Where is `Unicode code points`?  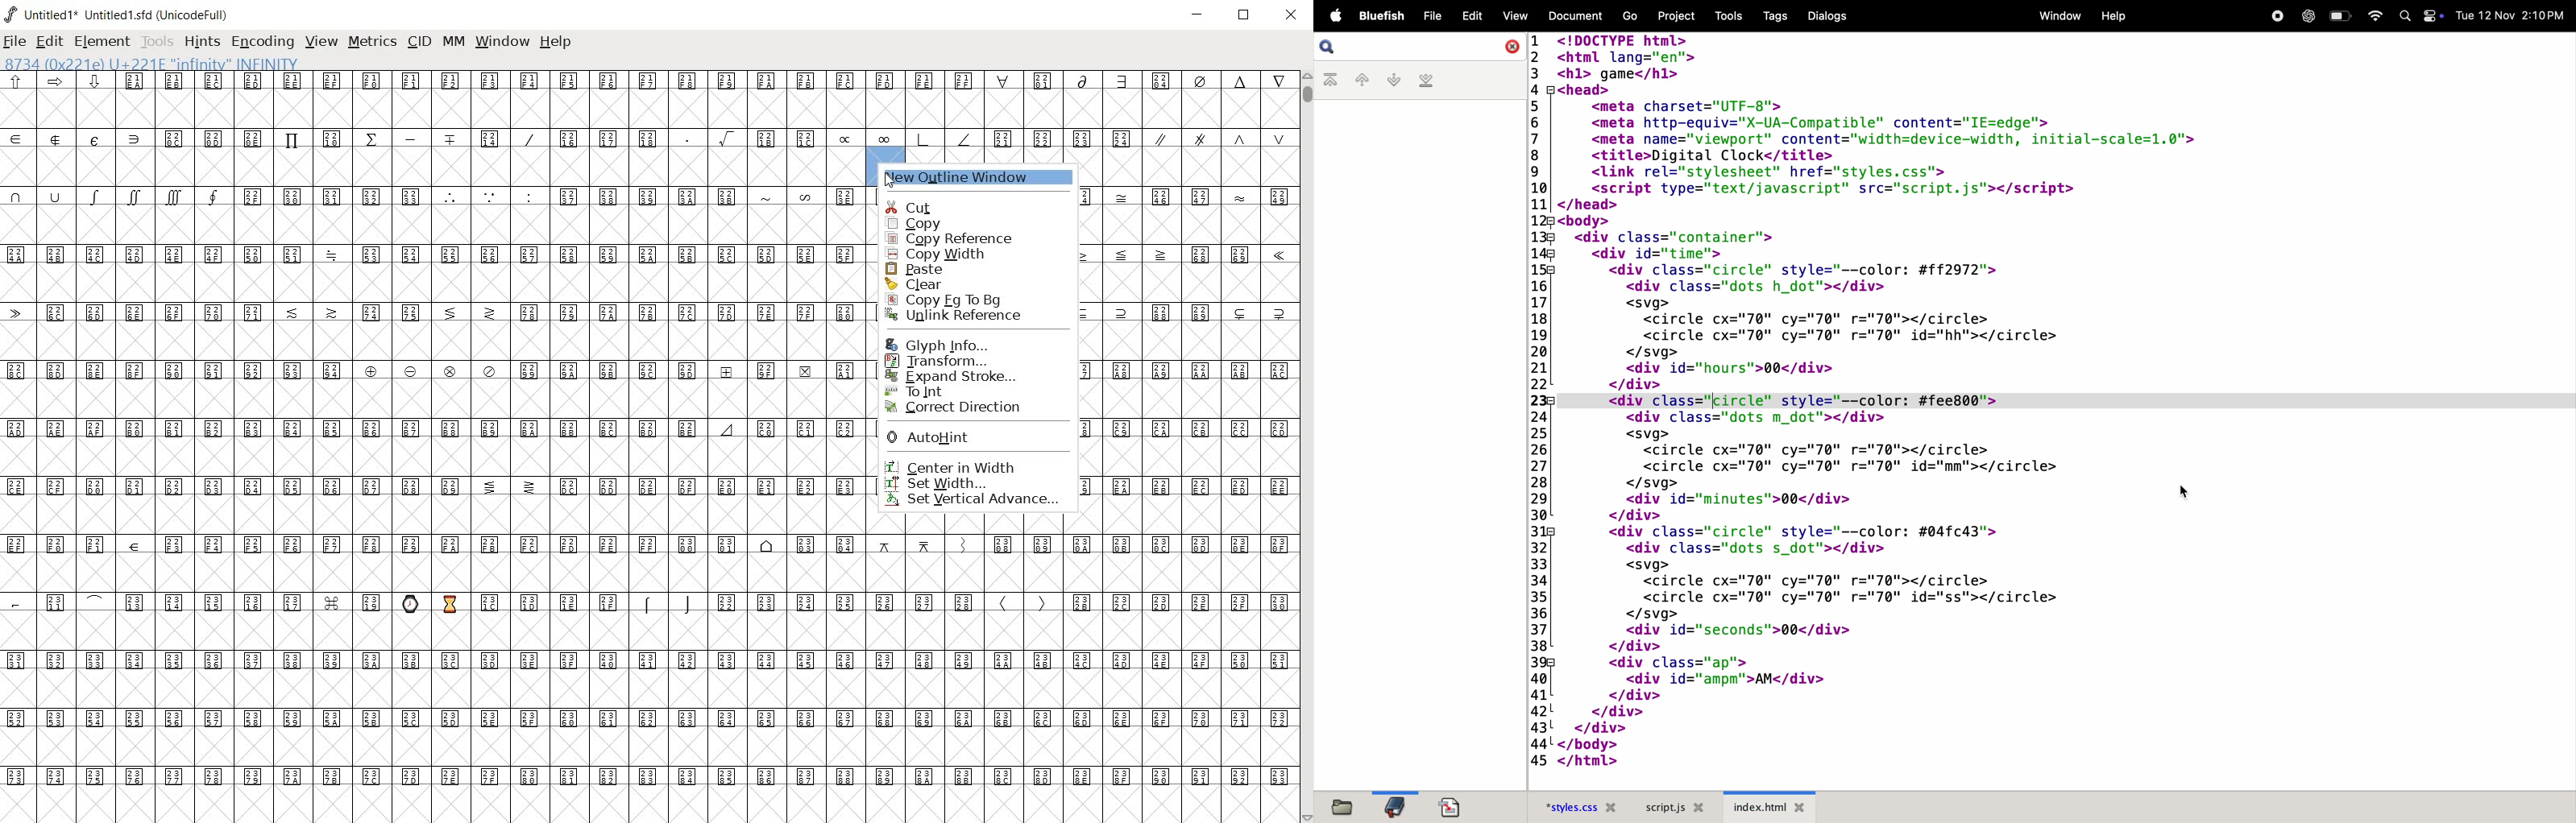
Unicode code points is located at coordinates (489, 138).